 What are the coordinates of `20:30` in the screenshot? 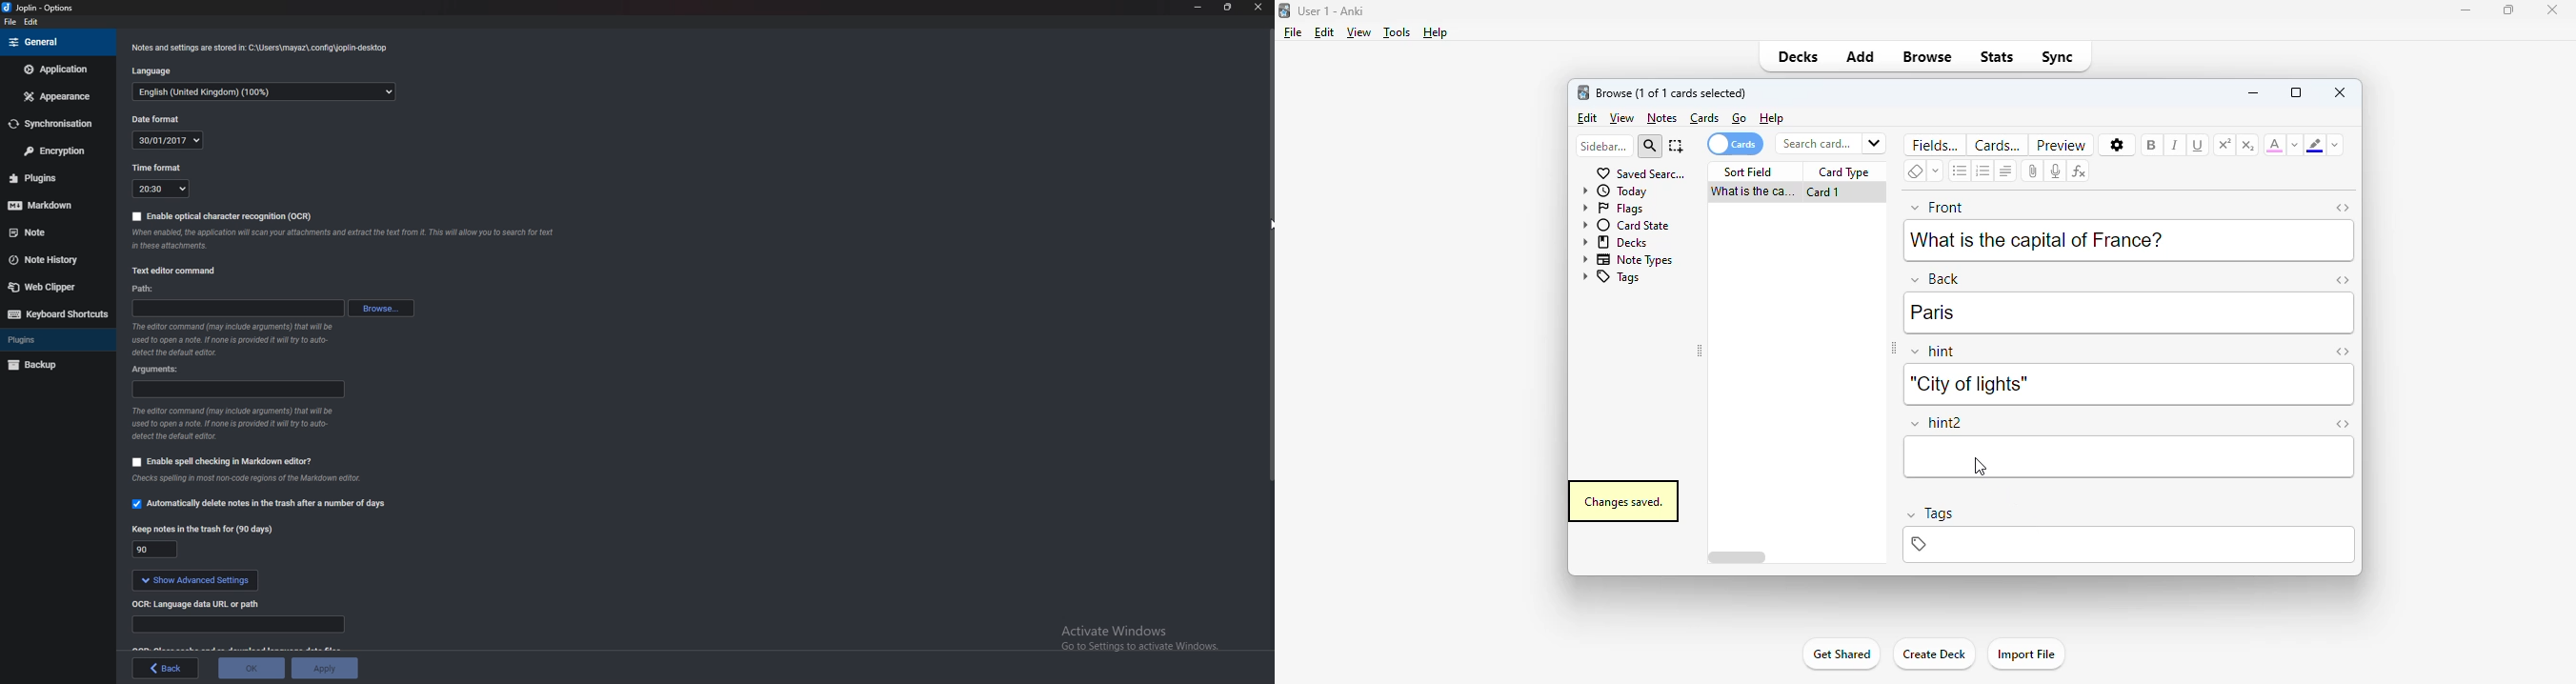 It's located at (160, 189).